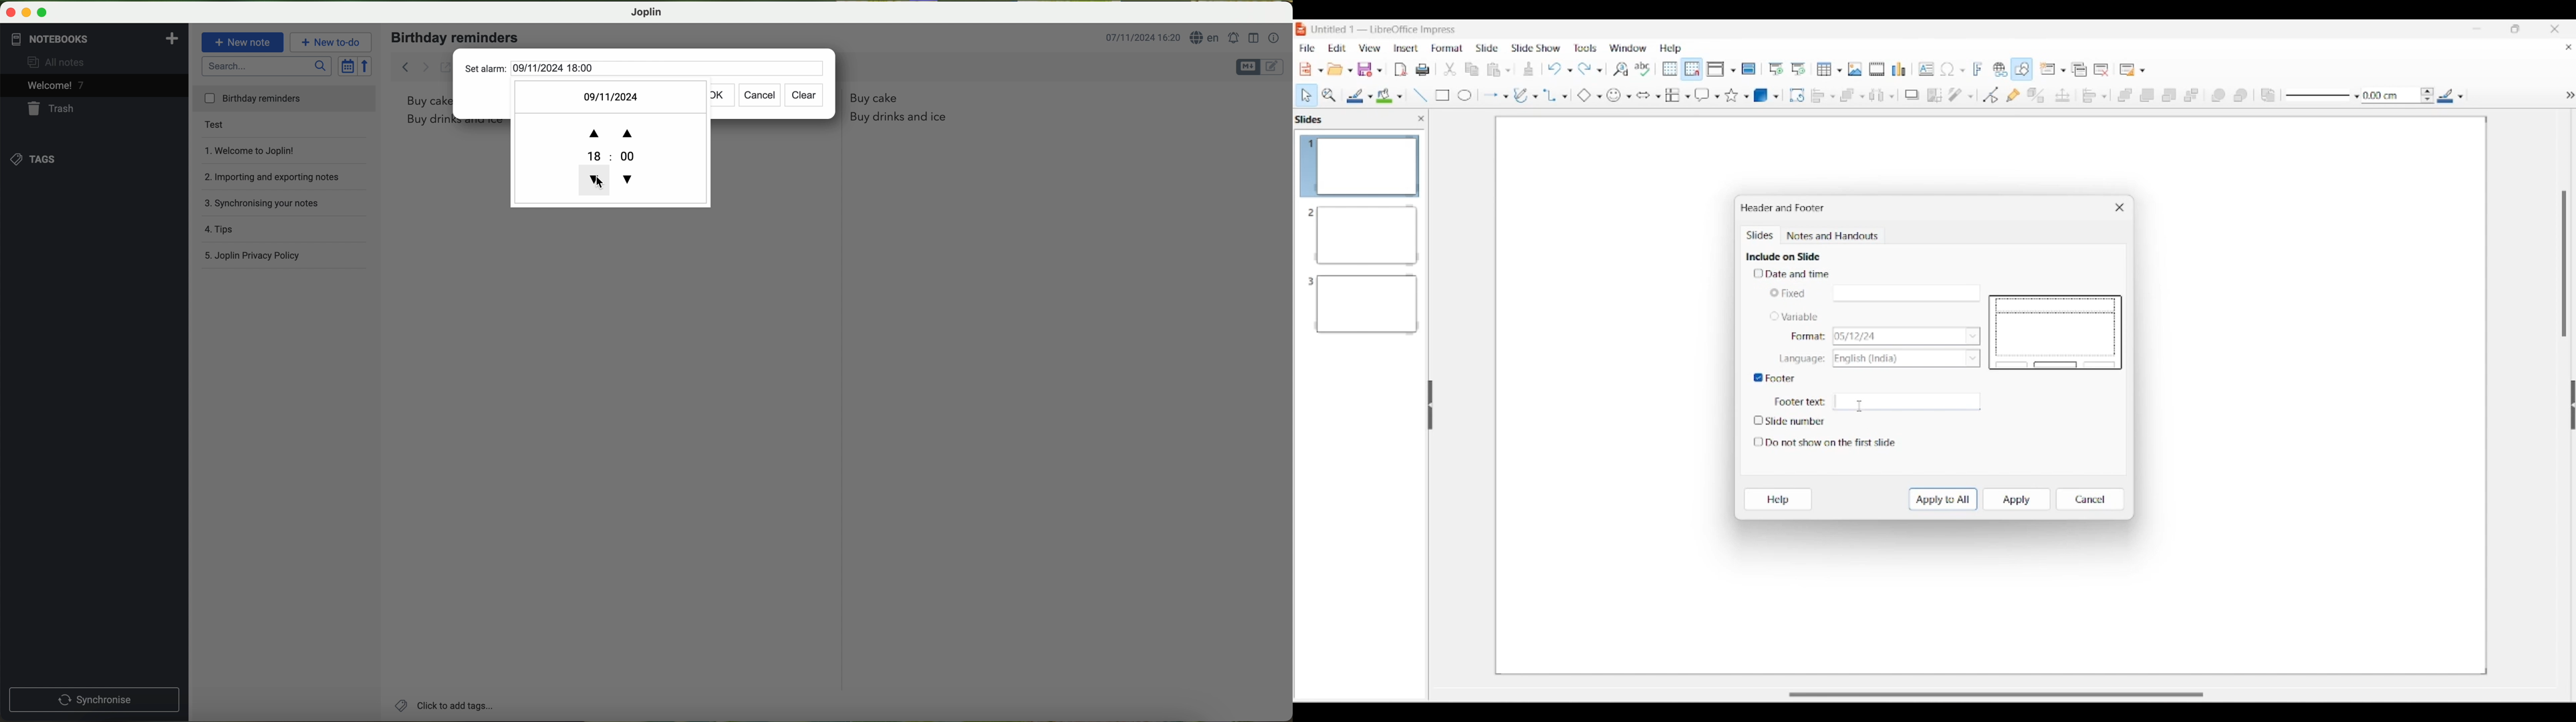  I want to click on notebooks tab, so click(94, 39).